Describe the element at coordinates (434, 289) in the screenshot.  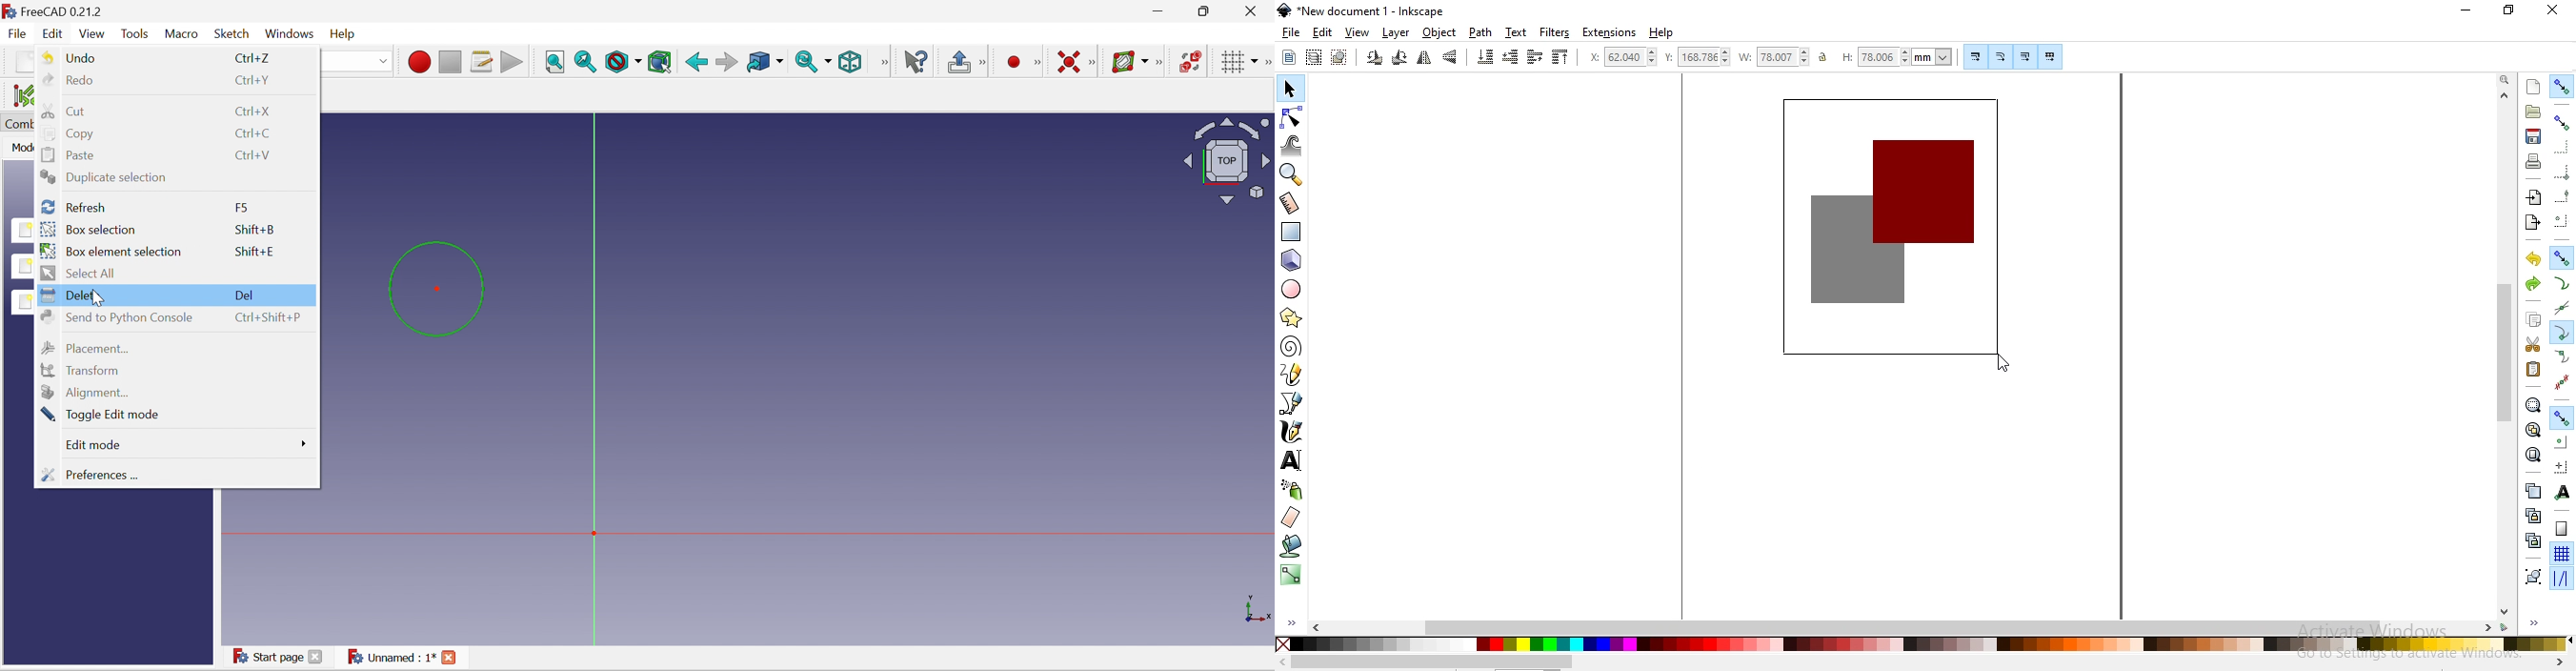
I see `Circle` at that location.